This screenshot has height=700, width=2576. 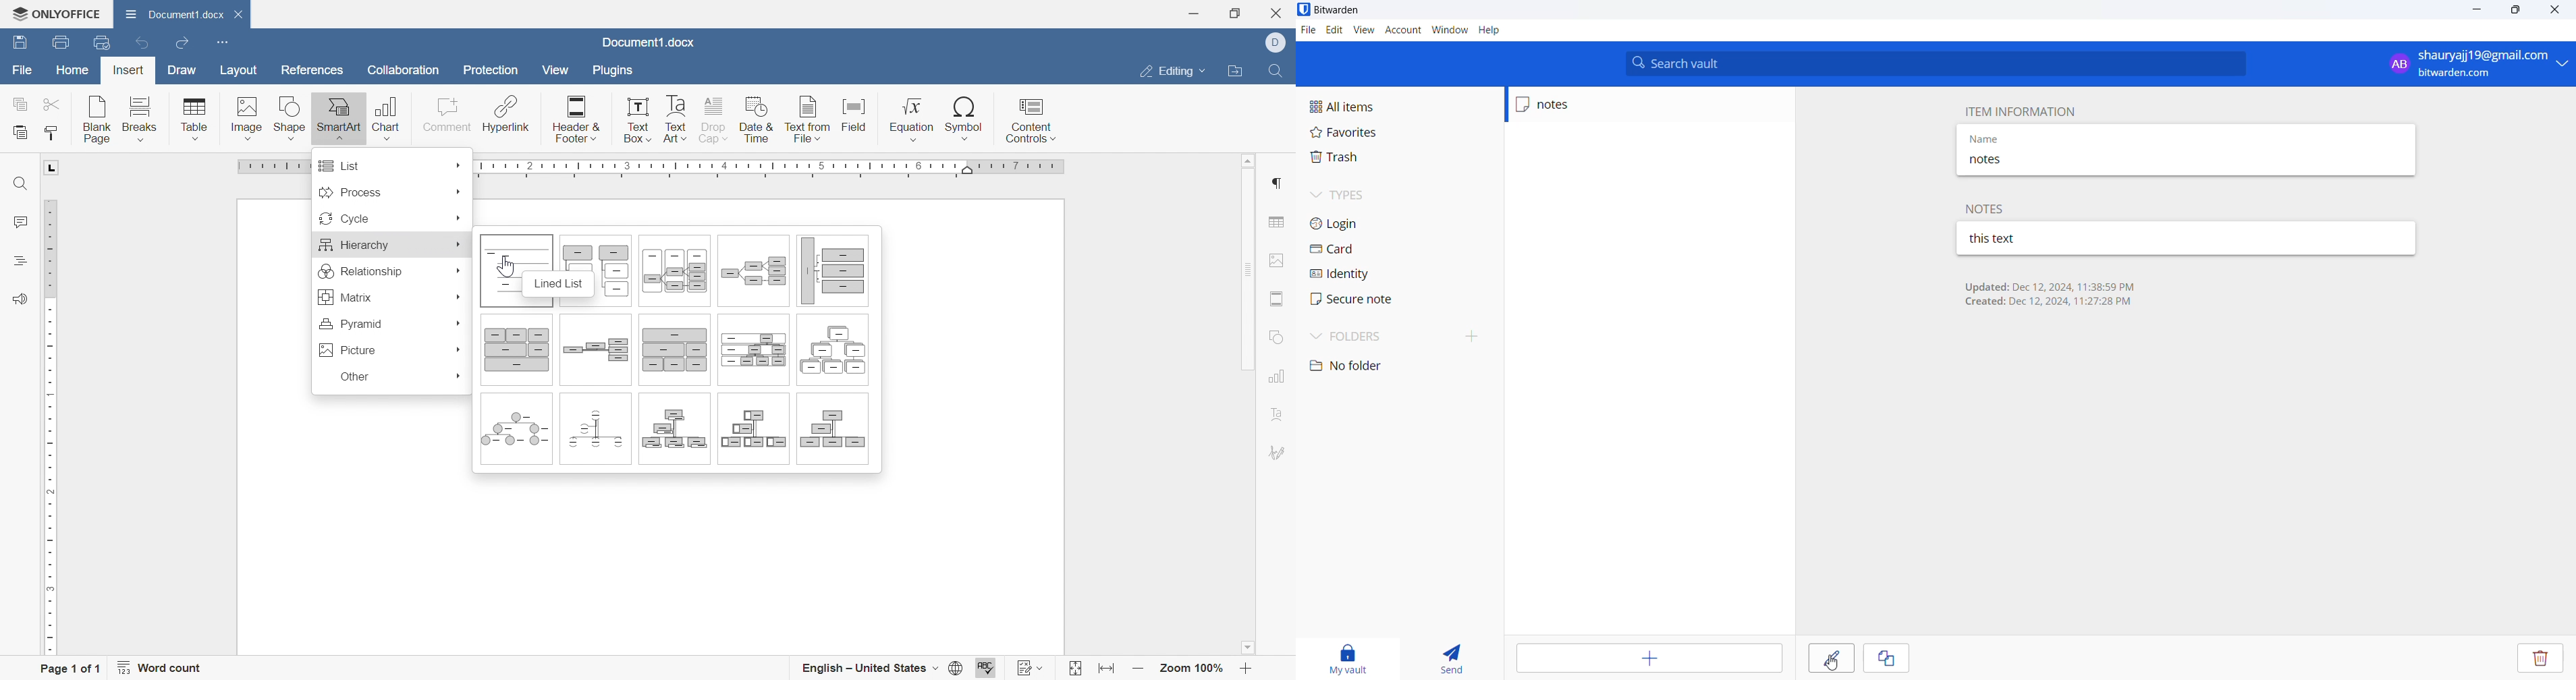 What do you see at coordinates (1171, 72) in the screenshot?
I see `Editing` at bounding box center [1171, 72].